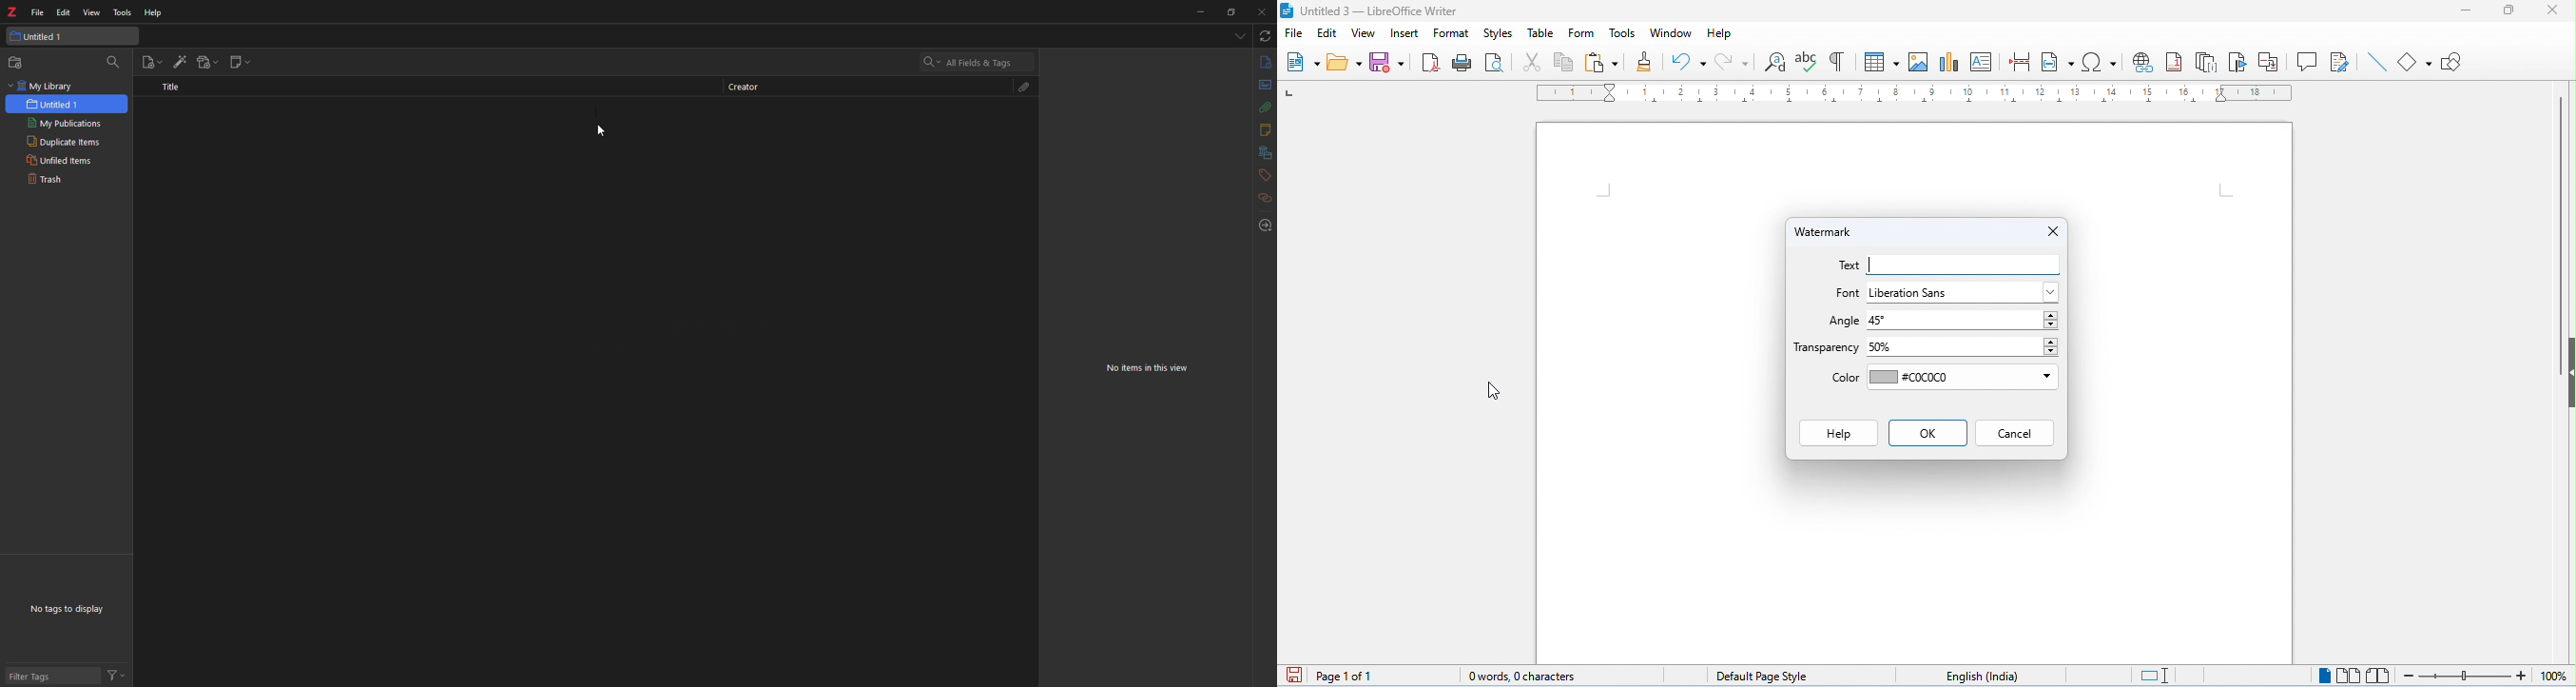 The width and height of the screenshot is (2576, 700). What do you see at coordinates (1950, 60) in the screenshot?
I see `insert chart` at bounding box center [1950, 60].